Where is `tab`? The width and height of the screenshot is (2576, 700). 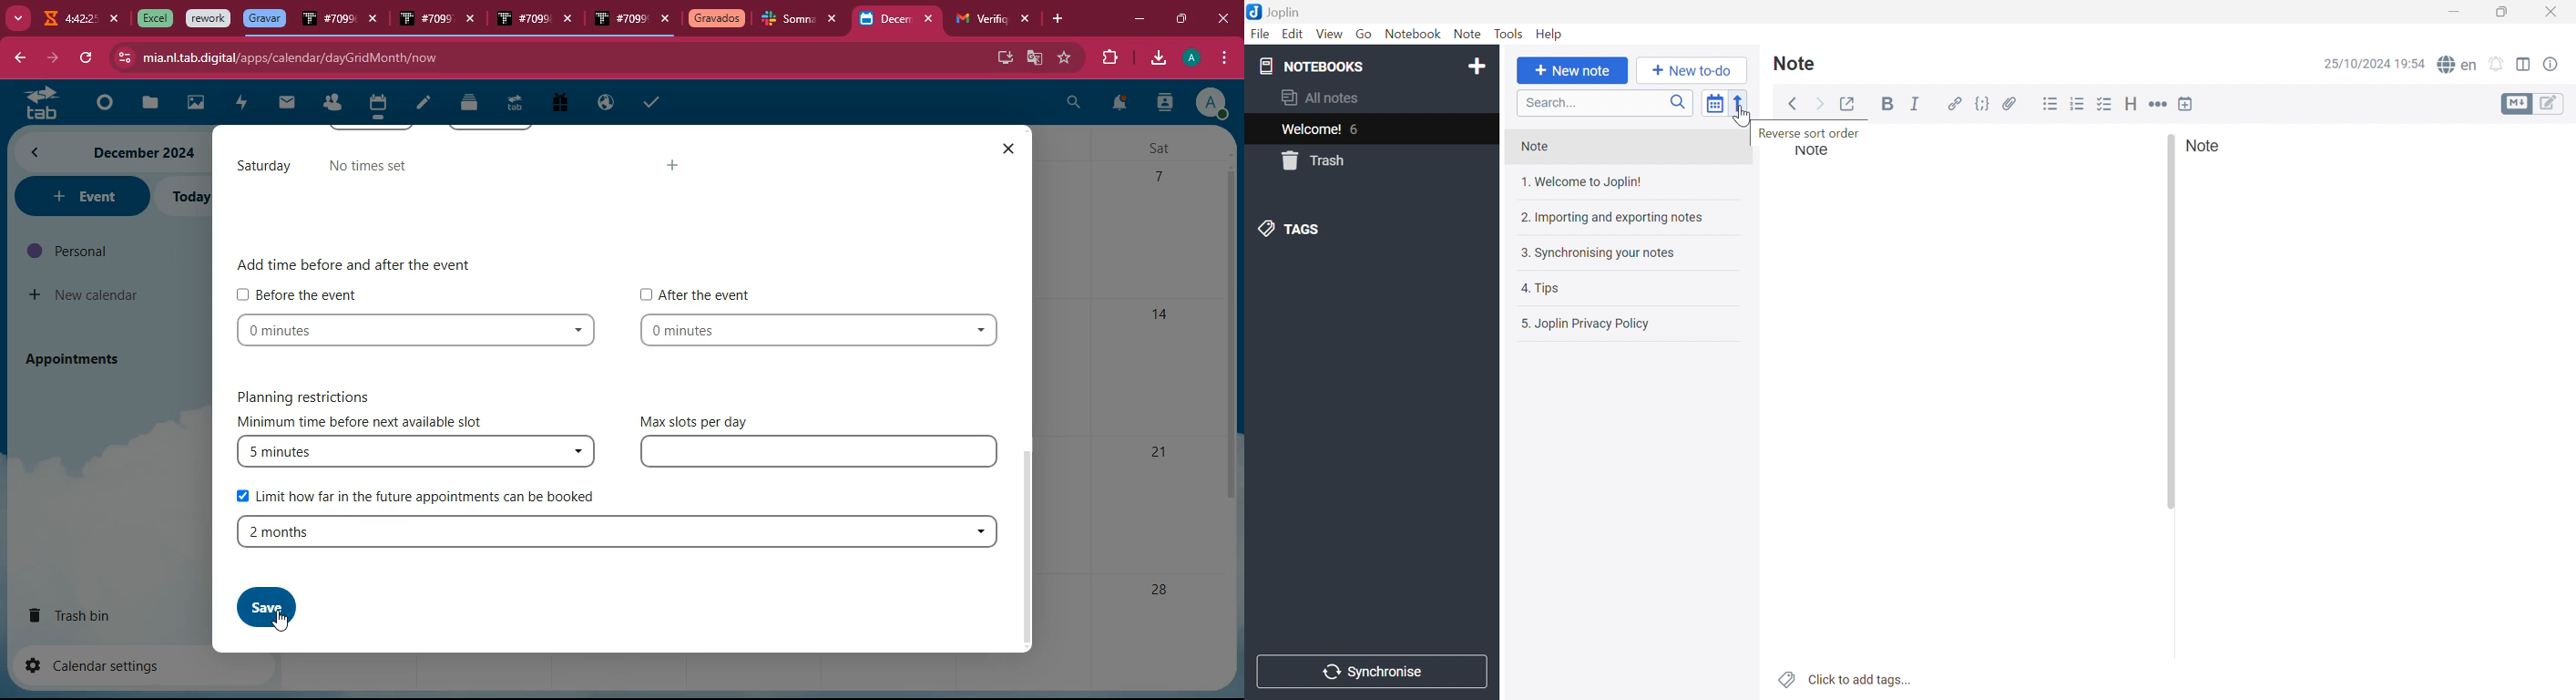 tab is located at coordinates (67, 21).